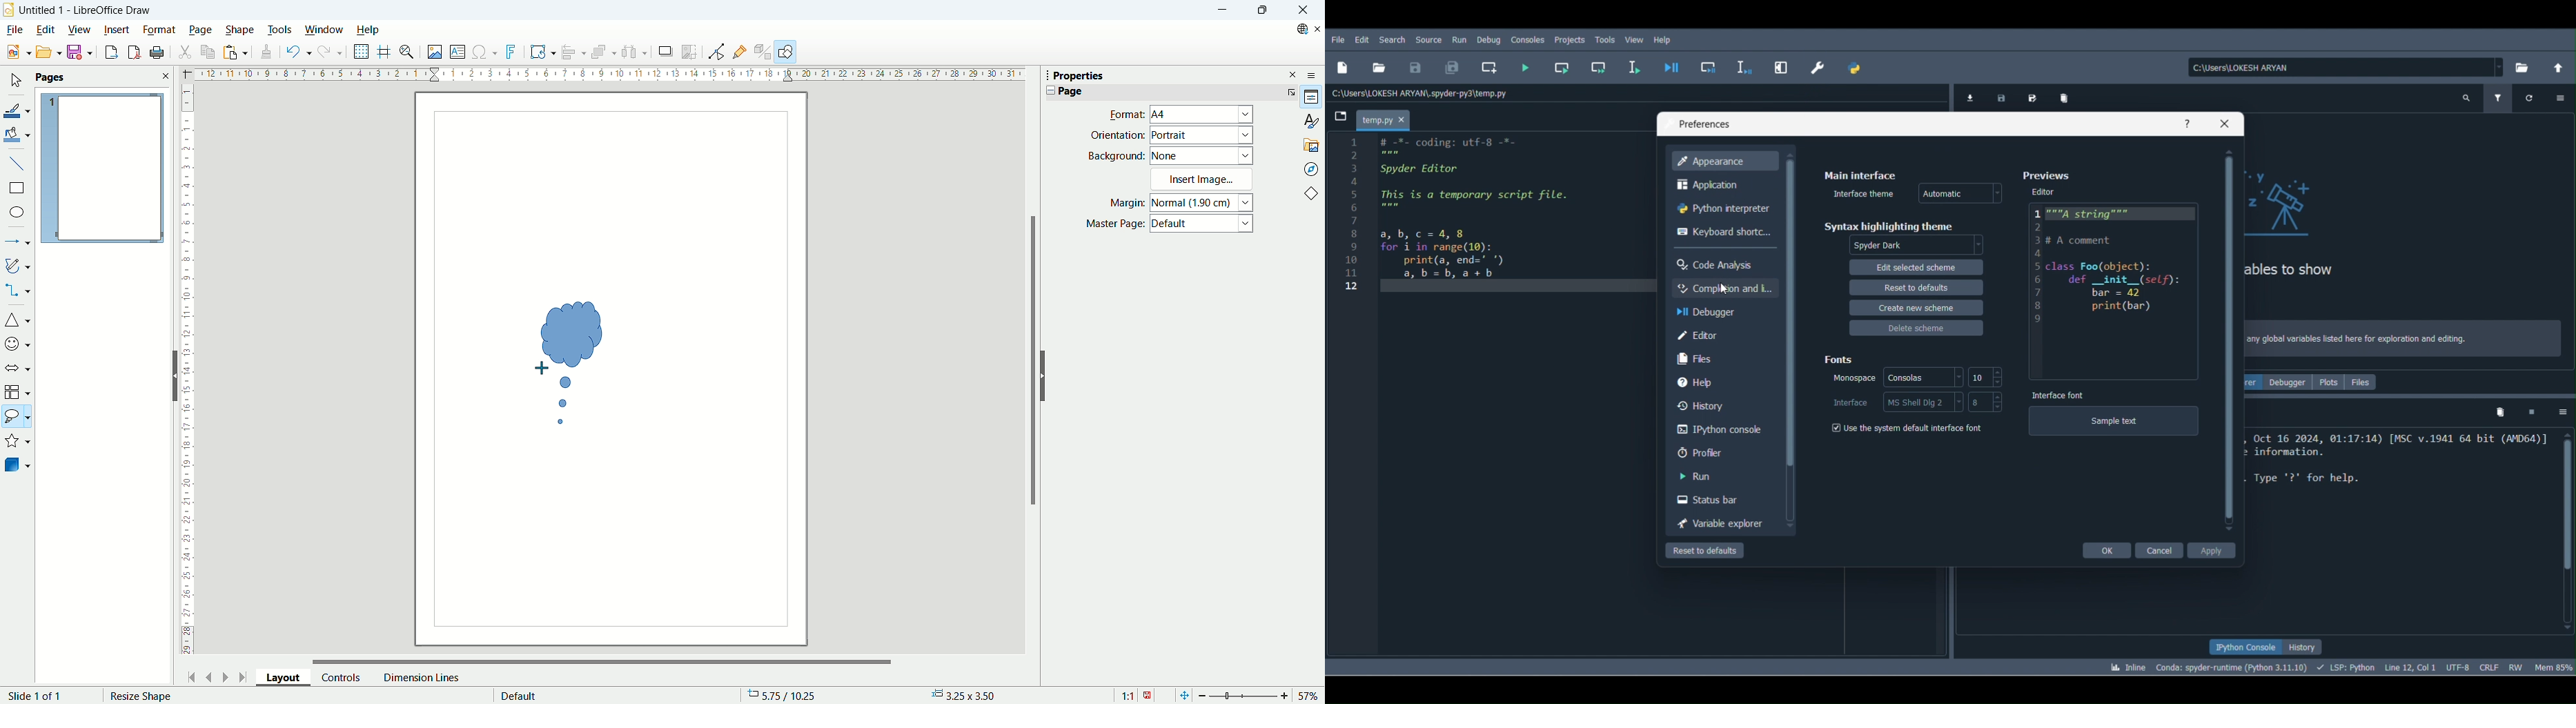  Describe the element at coordinates (635, 52) in the screenshot. I see `select atleast three objects to distribute` at that location.